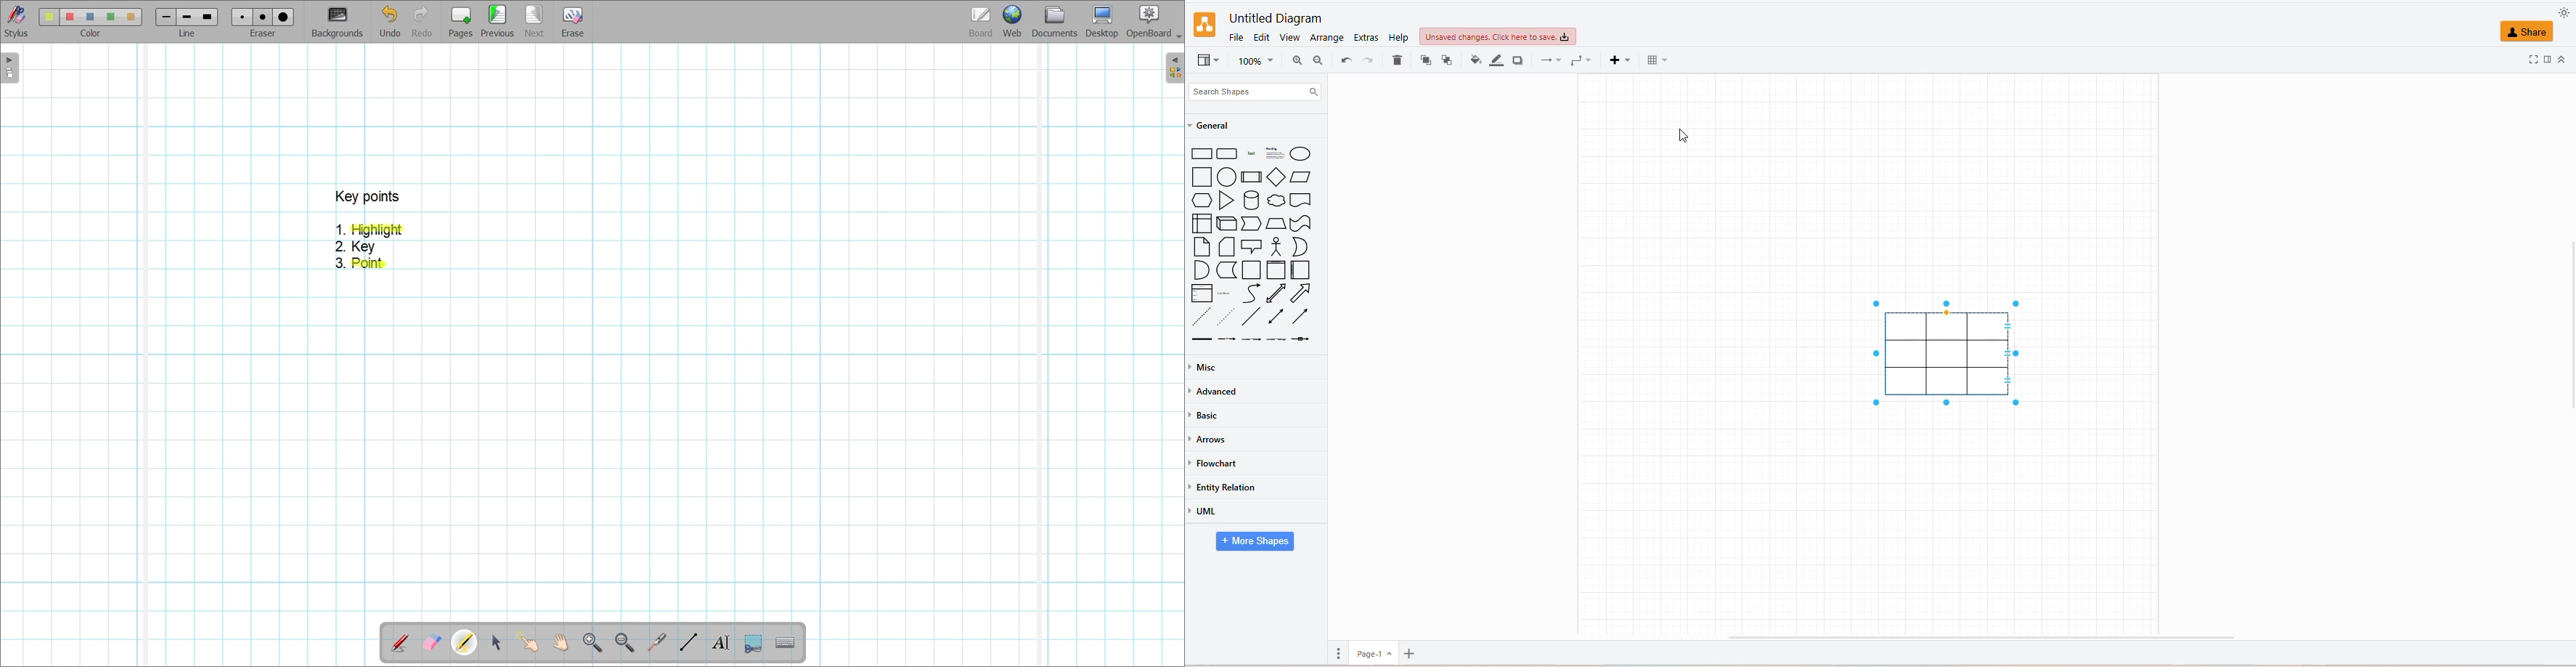  I want to click on slide bar, so click(2567, 331).